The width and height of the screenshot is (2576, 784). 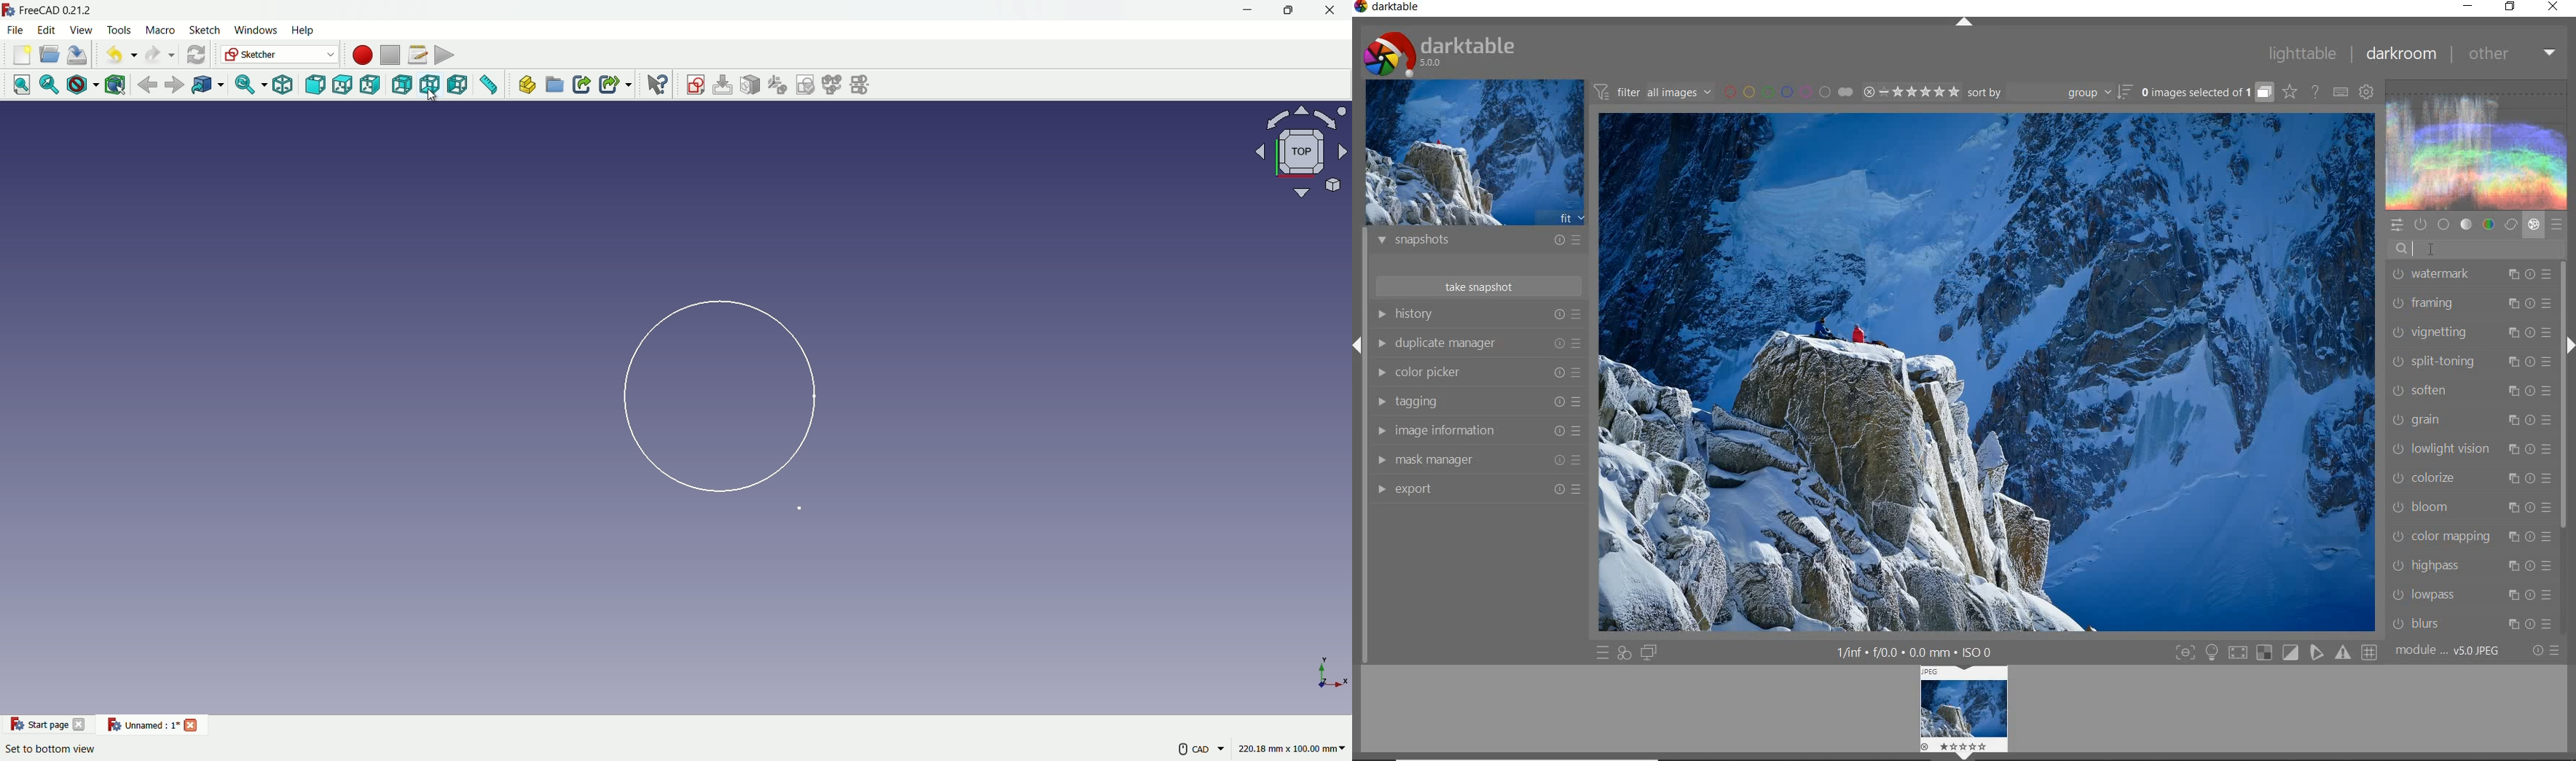 What do you see at coordinates (751, 85) in the screenshot?
I see `map sketch to face` at bounding box center [751, 85].